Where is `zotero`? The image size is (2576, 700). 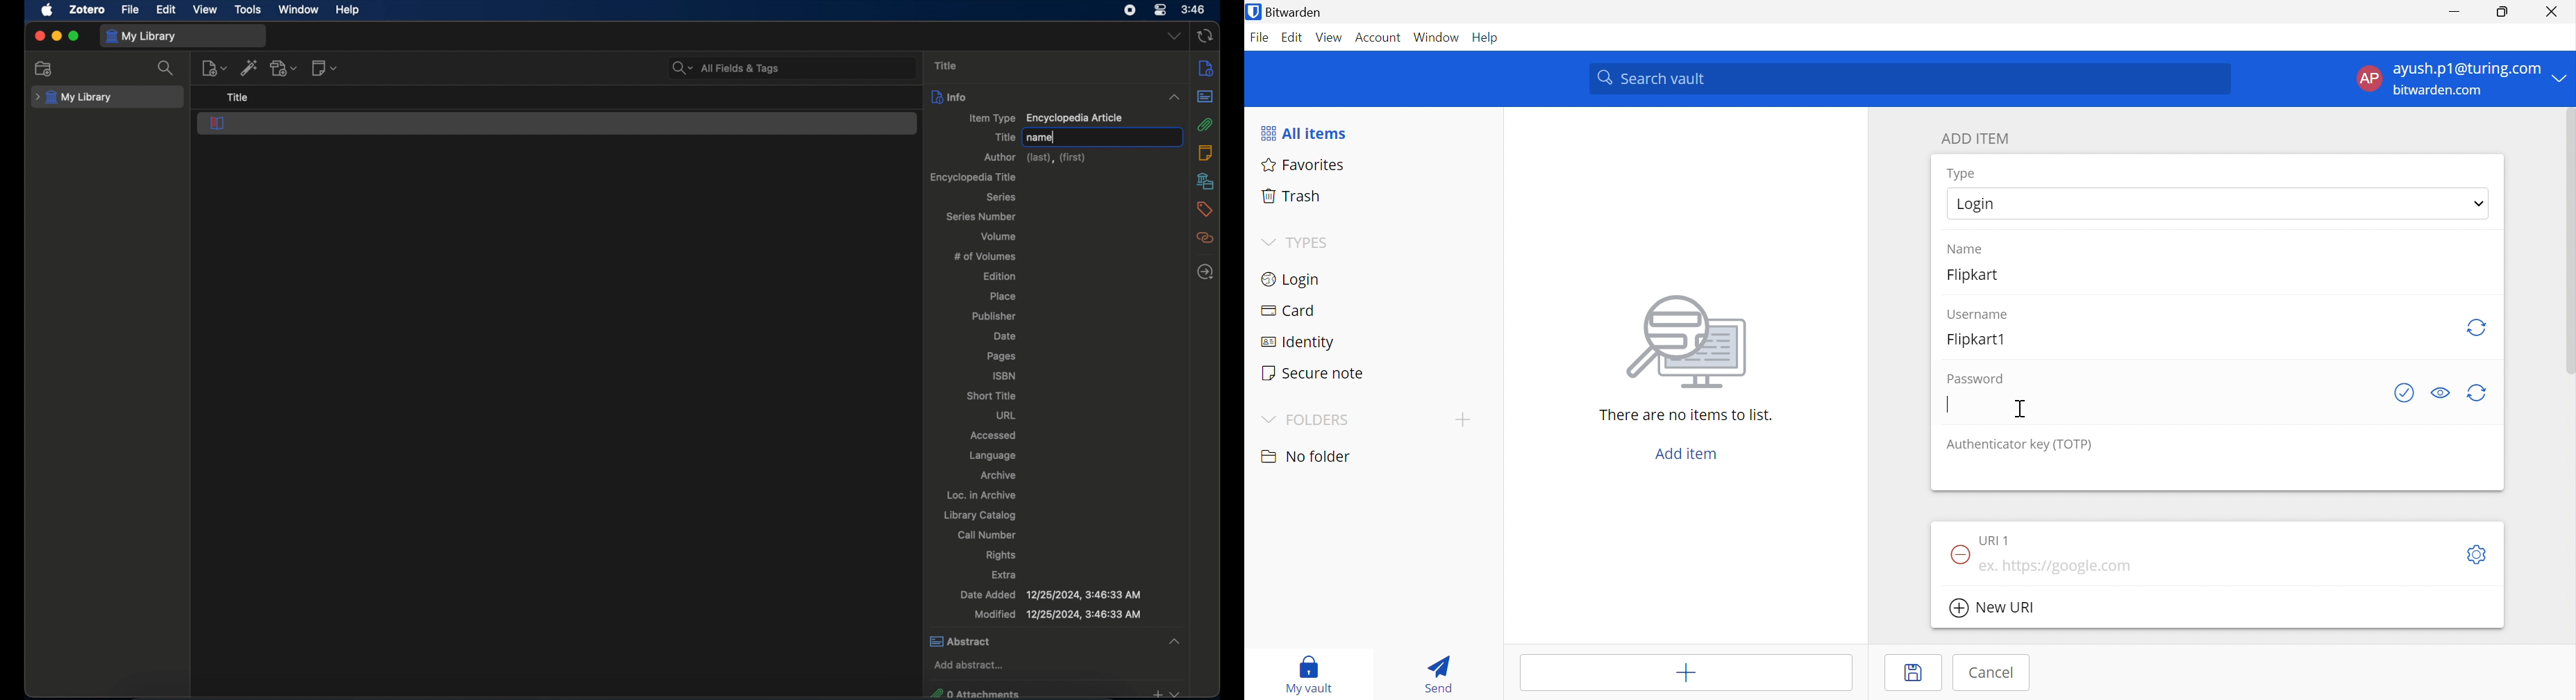 zotero is located at coordinates (89, 8).